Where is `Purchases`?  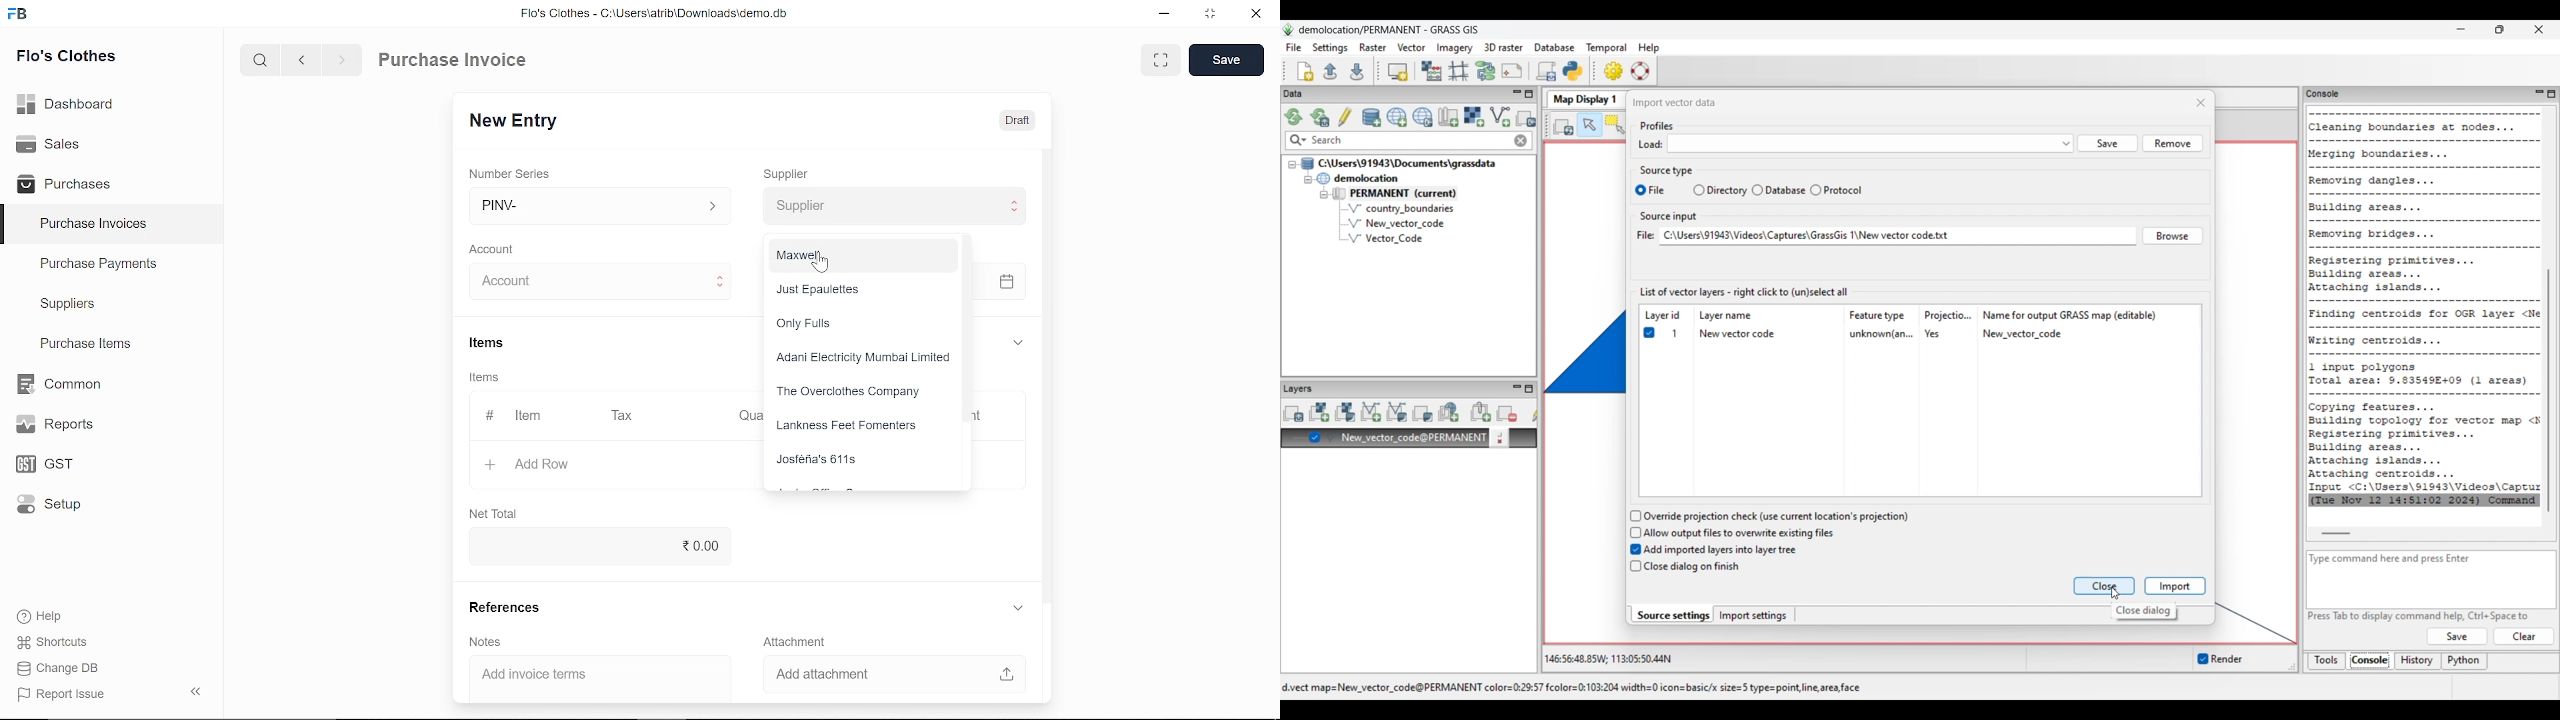
Purchases is located at coordinates (64, 182).